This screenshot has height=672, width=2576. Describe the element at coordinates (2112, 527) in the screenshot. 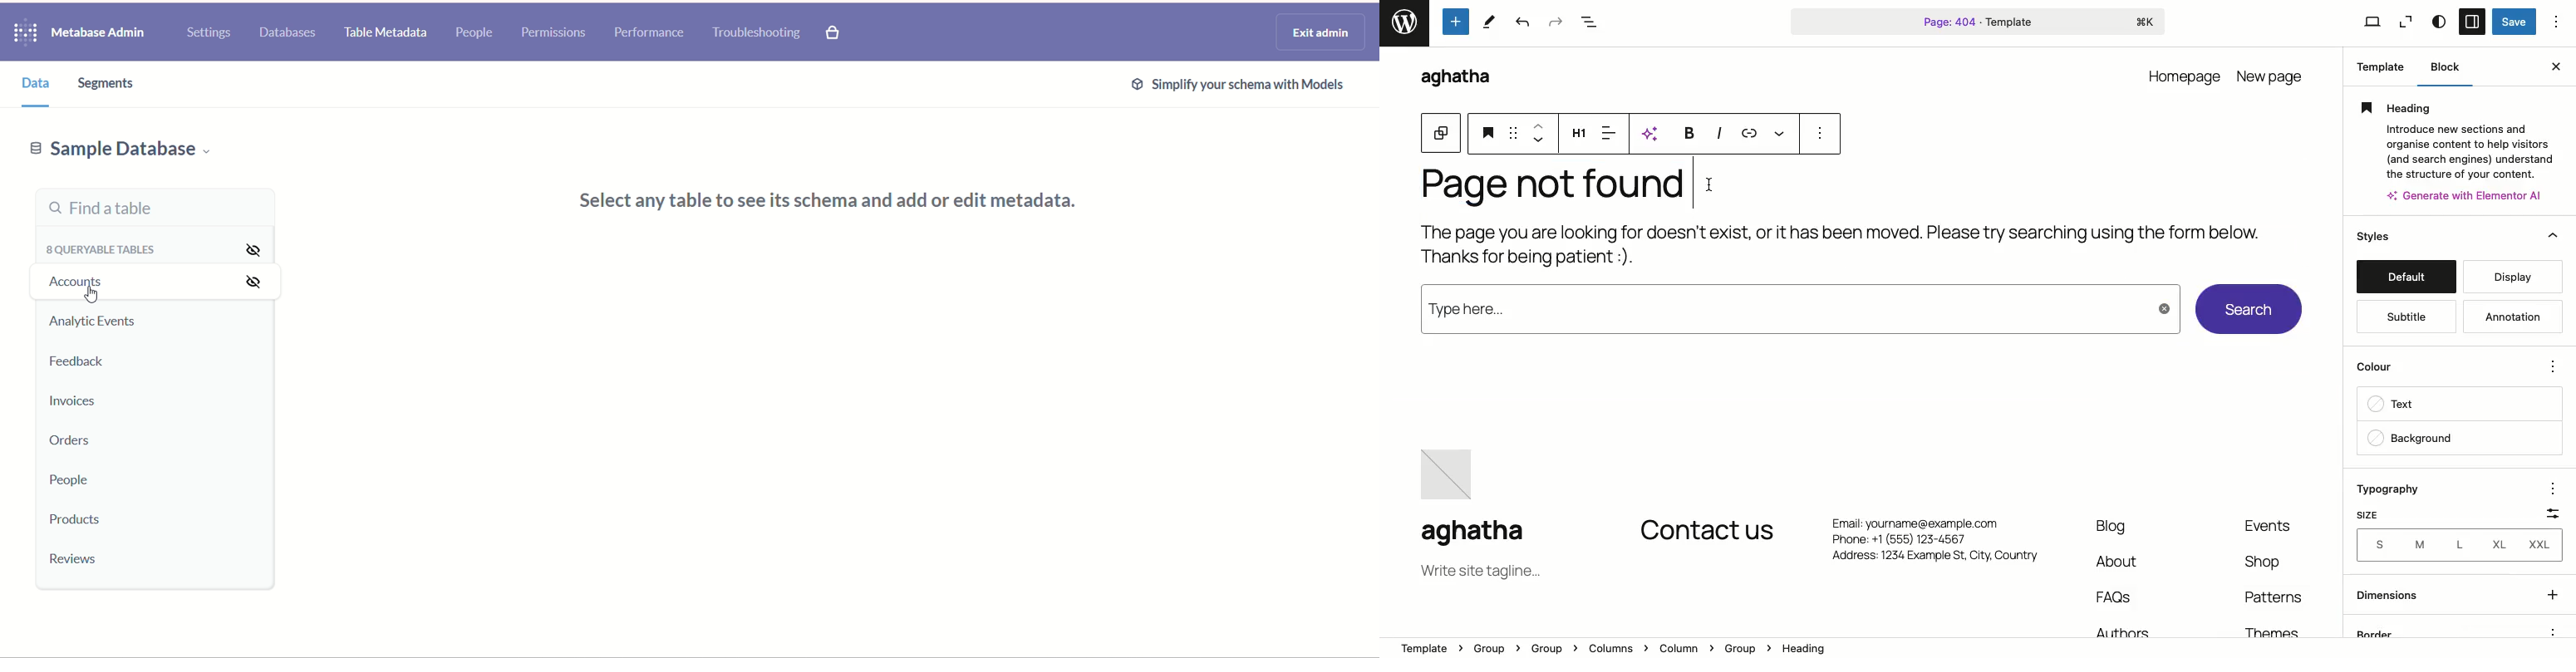

I see `Blog` at that location.